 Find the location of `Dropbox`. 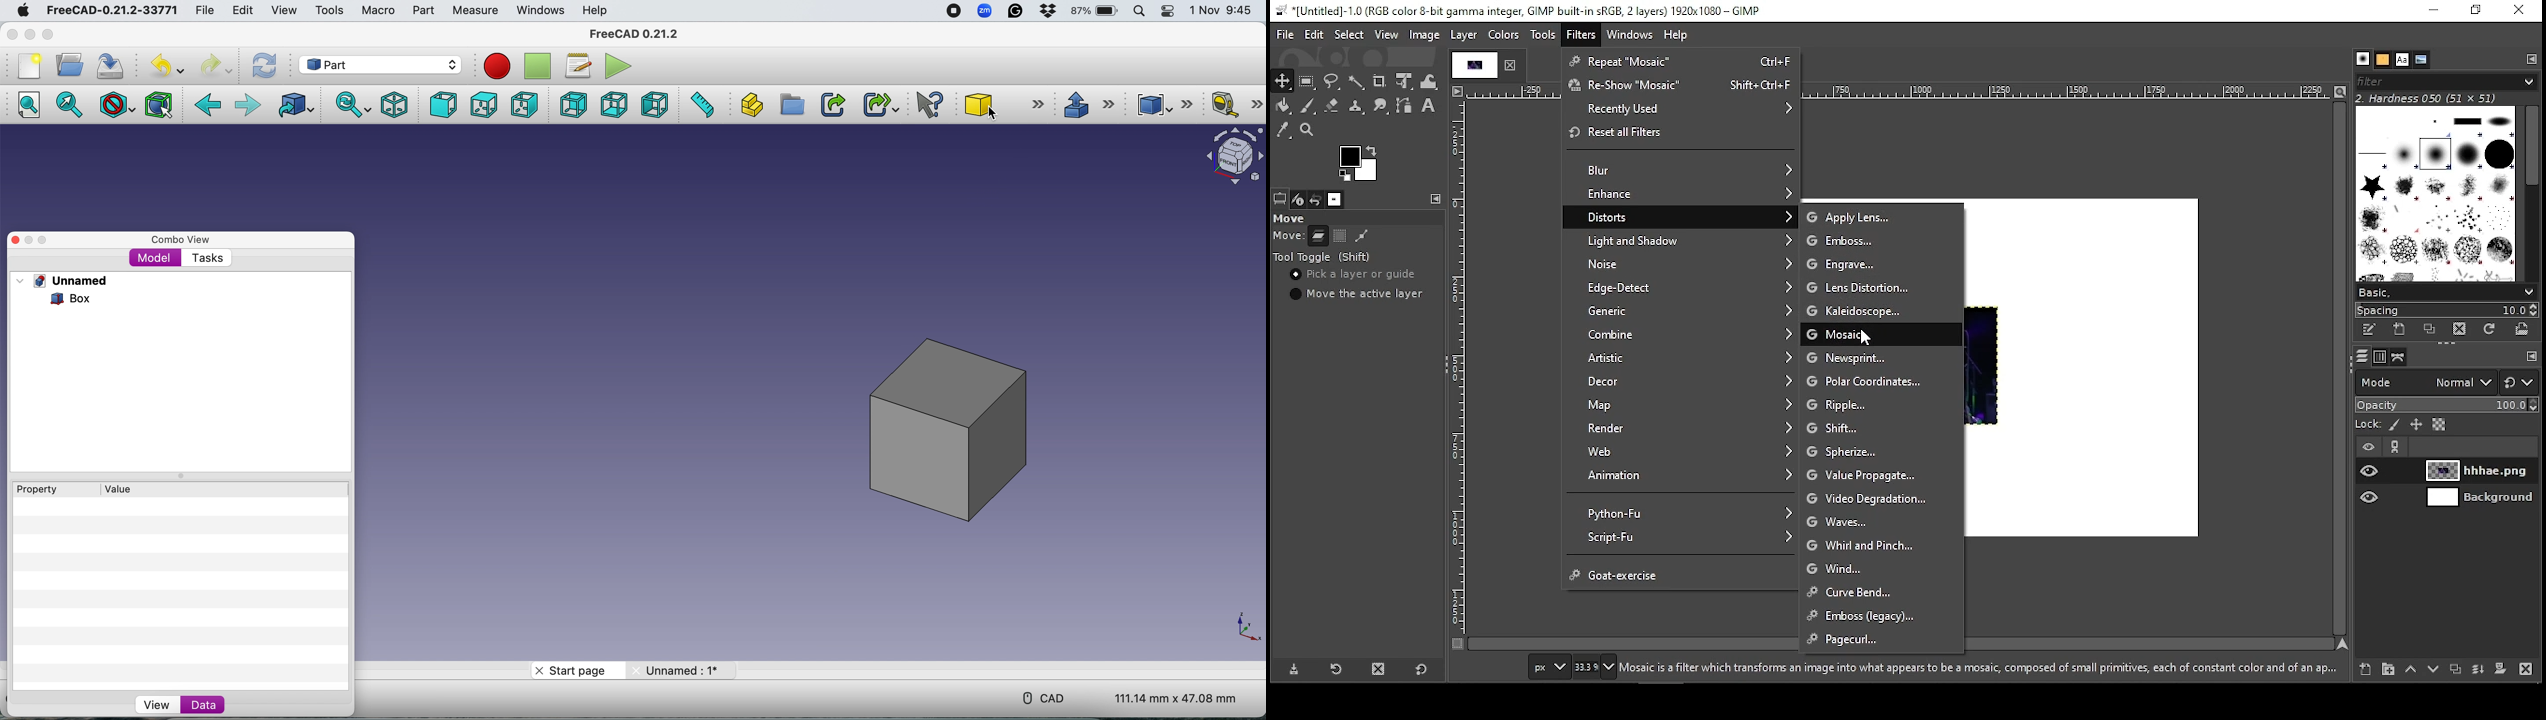

Dropbox is located at coordinates (1049, 12).